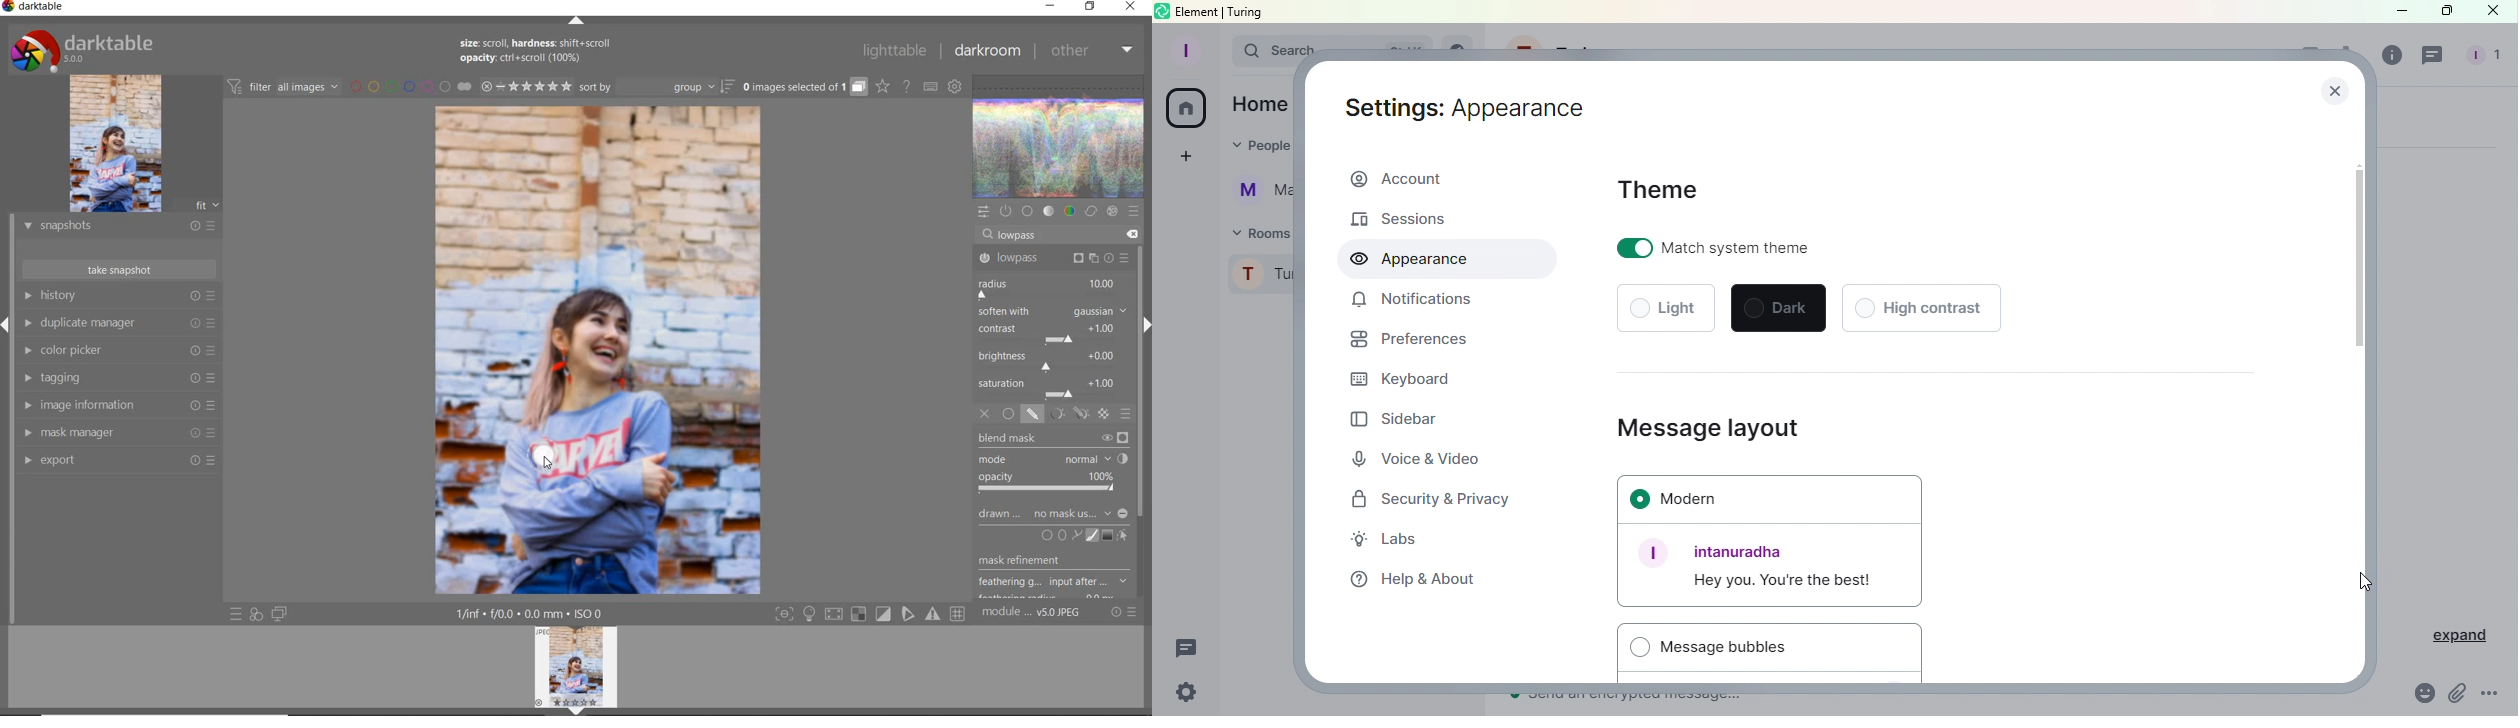 The image size is (2520, 728). Describe the element at coordinates (1049, 212) in the screenshot. I see `tone` at that location.